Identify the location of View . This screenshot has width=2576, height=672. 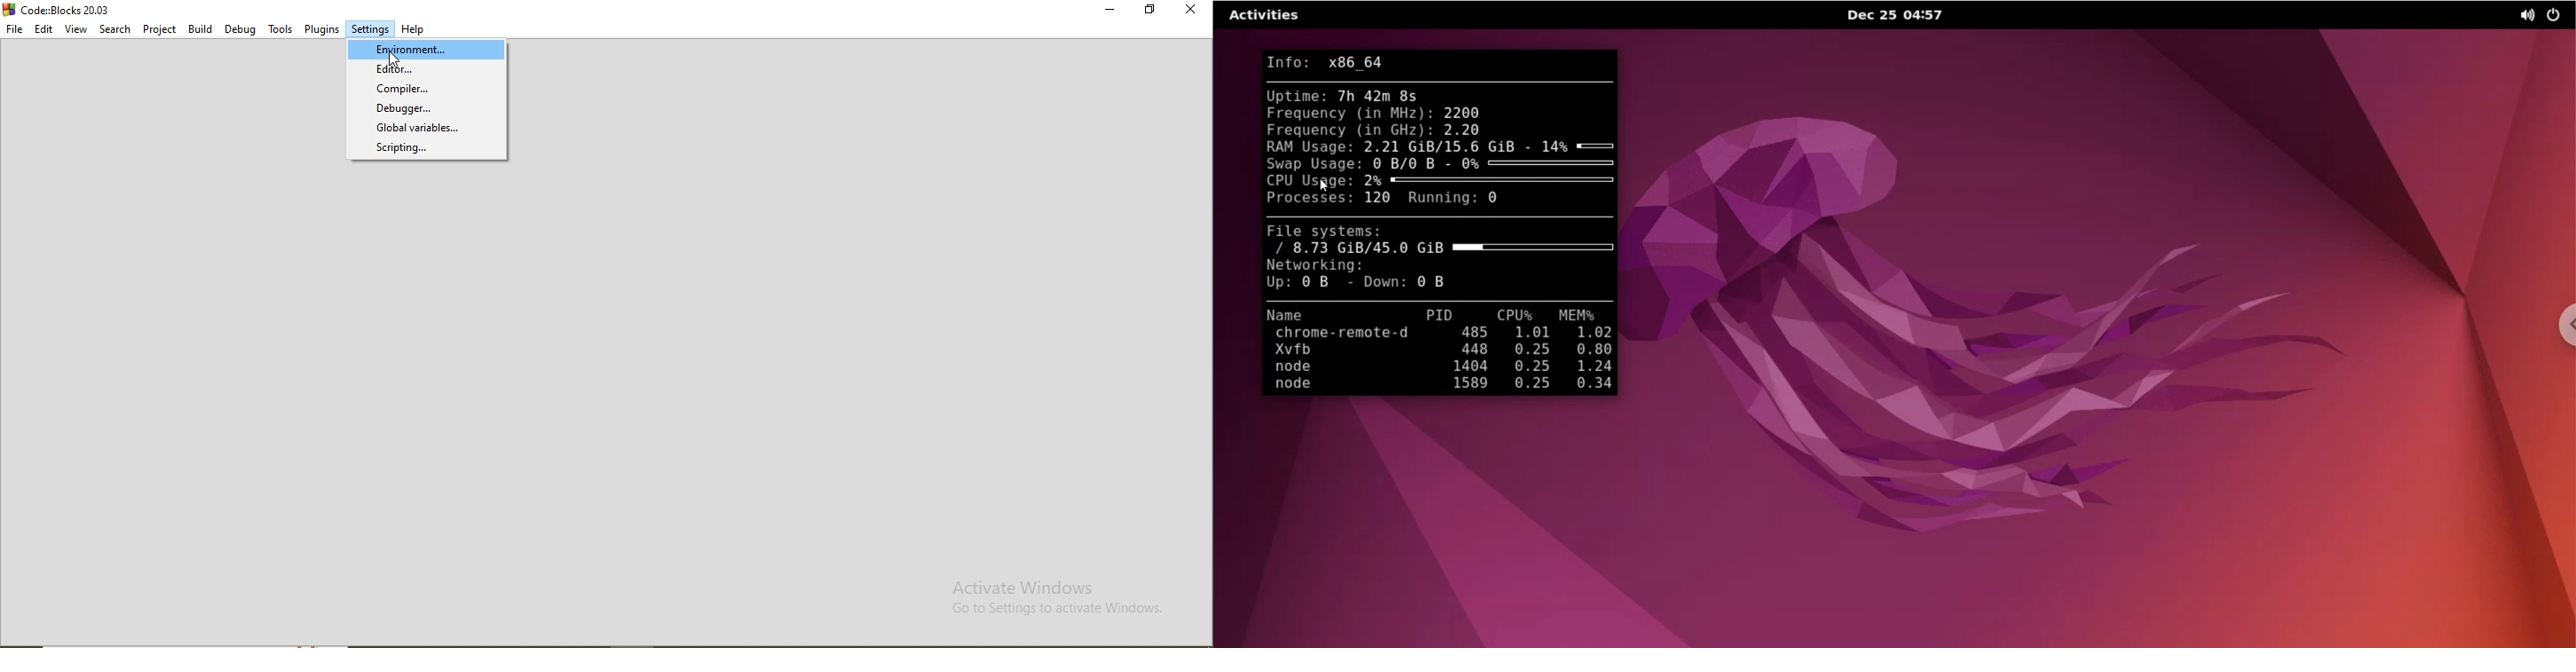
(76, 29).